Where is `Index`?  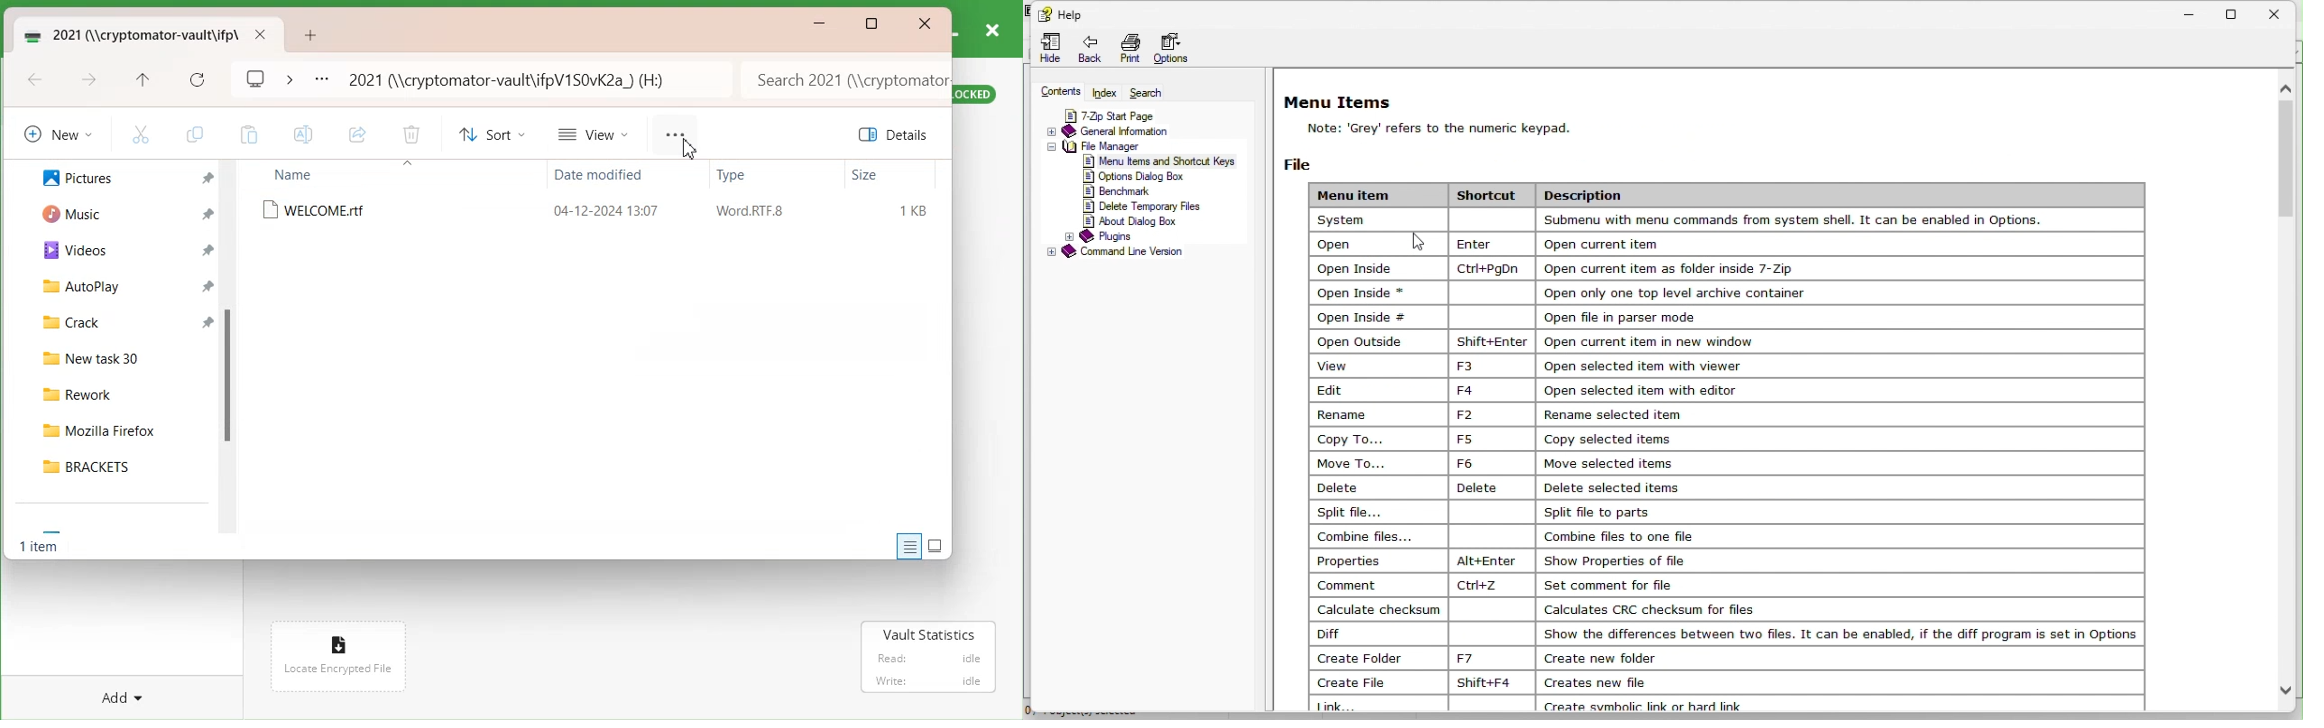 Index is located at coordinates (1106, 91).